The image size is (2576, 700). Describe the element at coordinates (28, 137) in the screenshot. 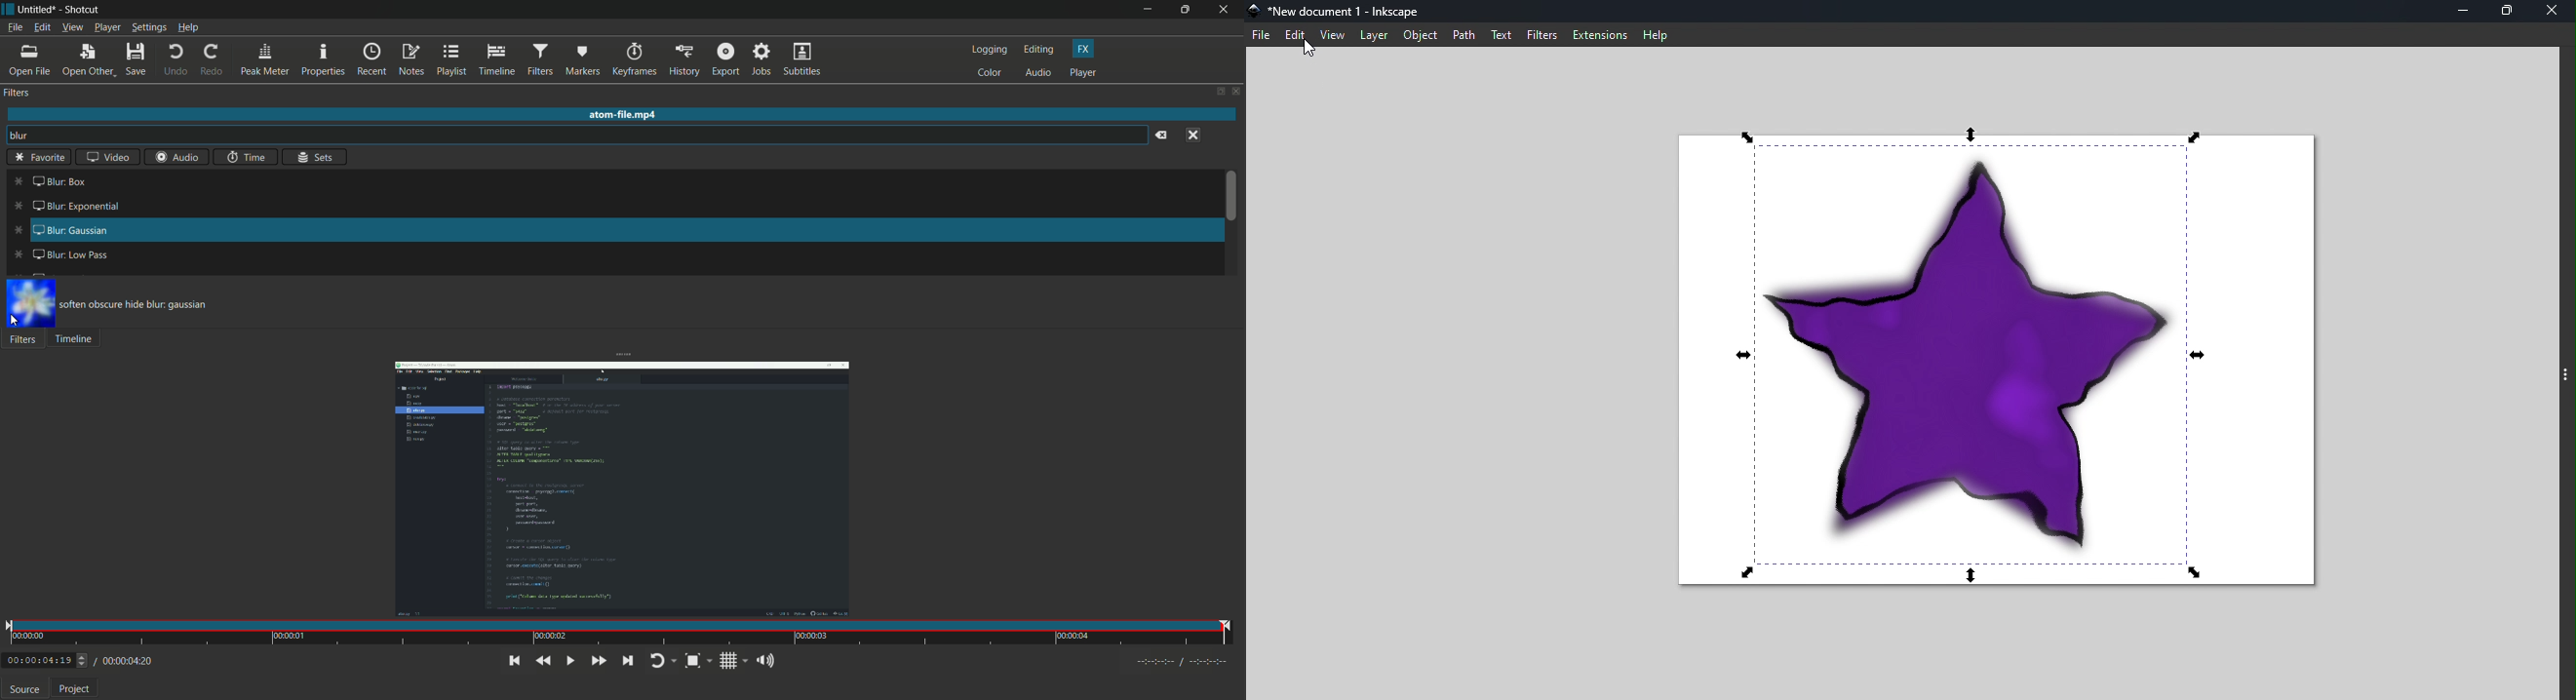

I see `blur (typing)` at that location.